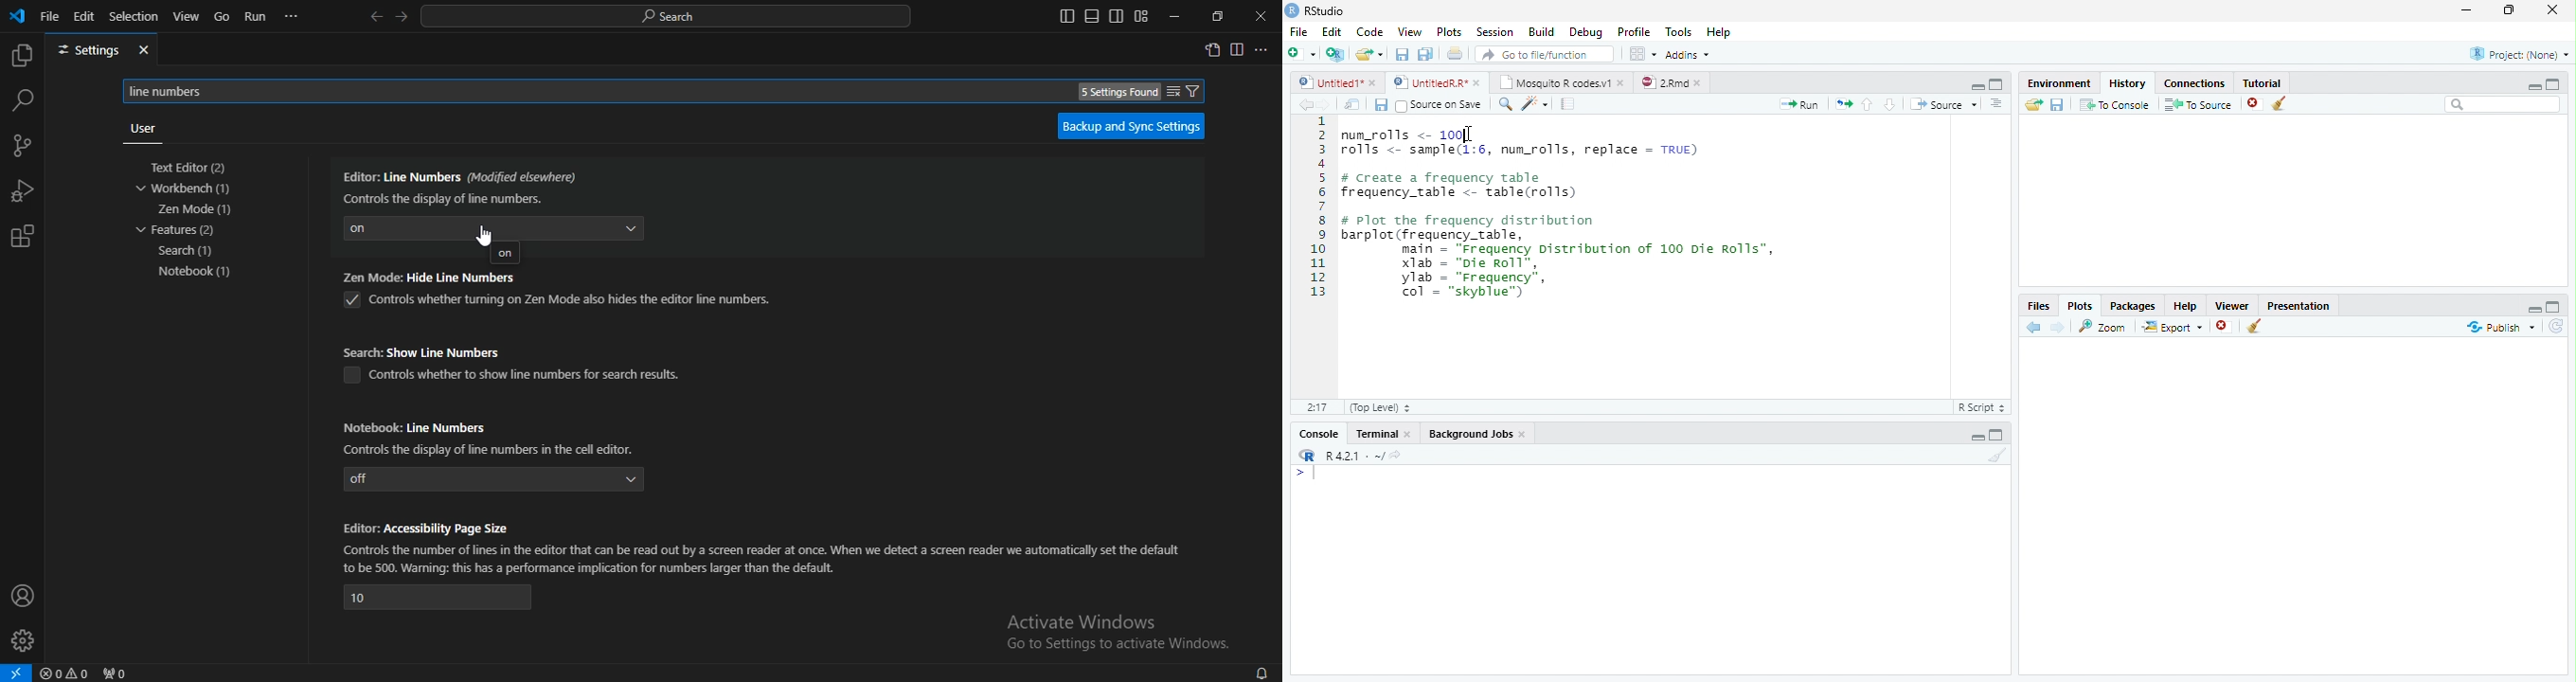 This screenshot has width=2576, height=700. What do you see at coordinates (1561, 82) in the screenshot?
I see `| Mosquito R codesv1` at bounding box center [1561, 82].